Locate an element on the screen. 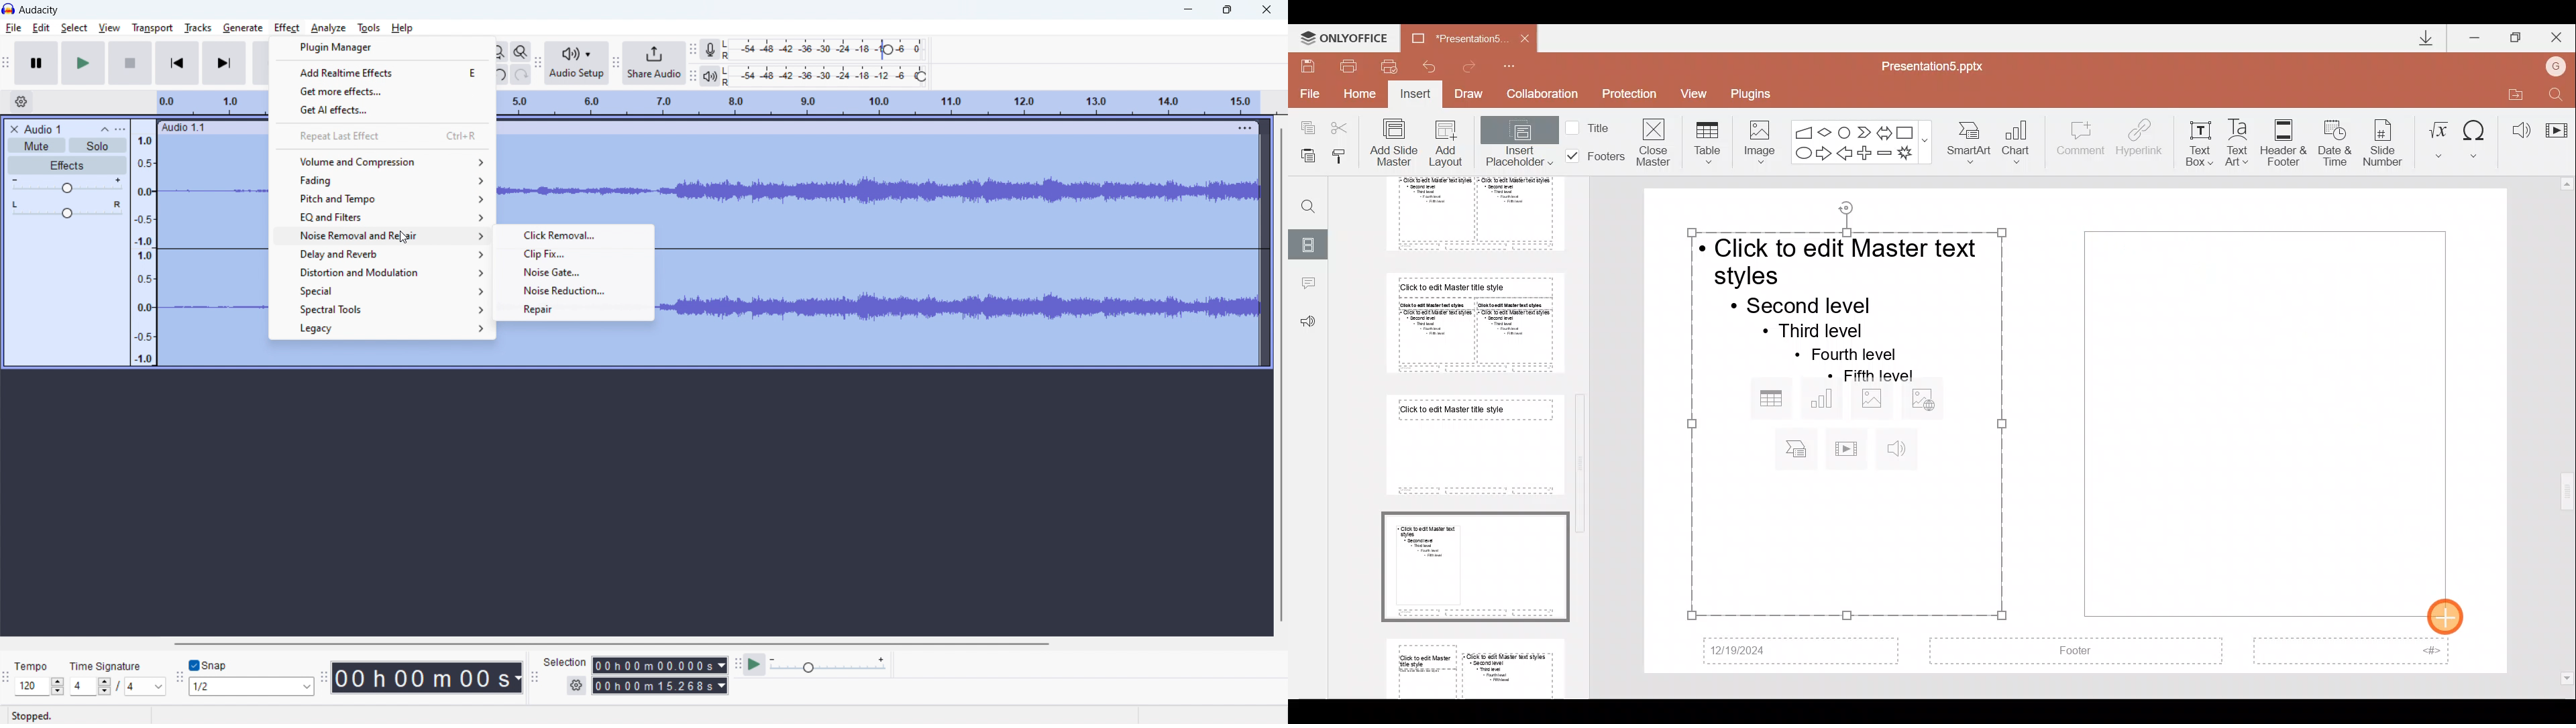 The height and width of the screenshot is (728, 2576). Text box is located at coordinates (2199, 140).